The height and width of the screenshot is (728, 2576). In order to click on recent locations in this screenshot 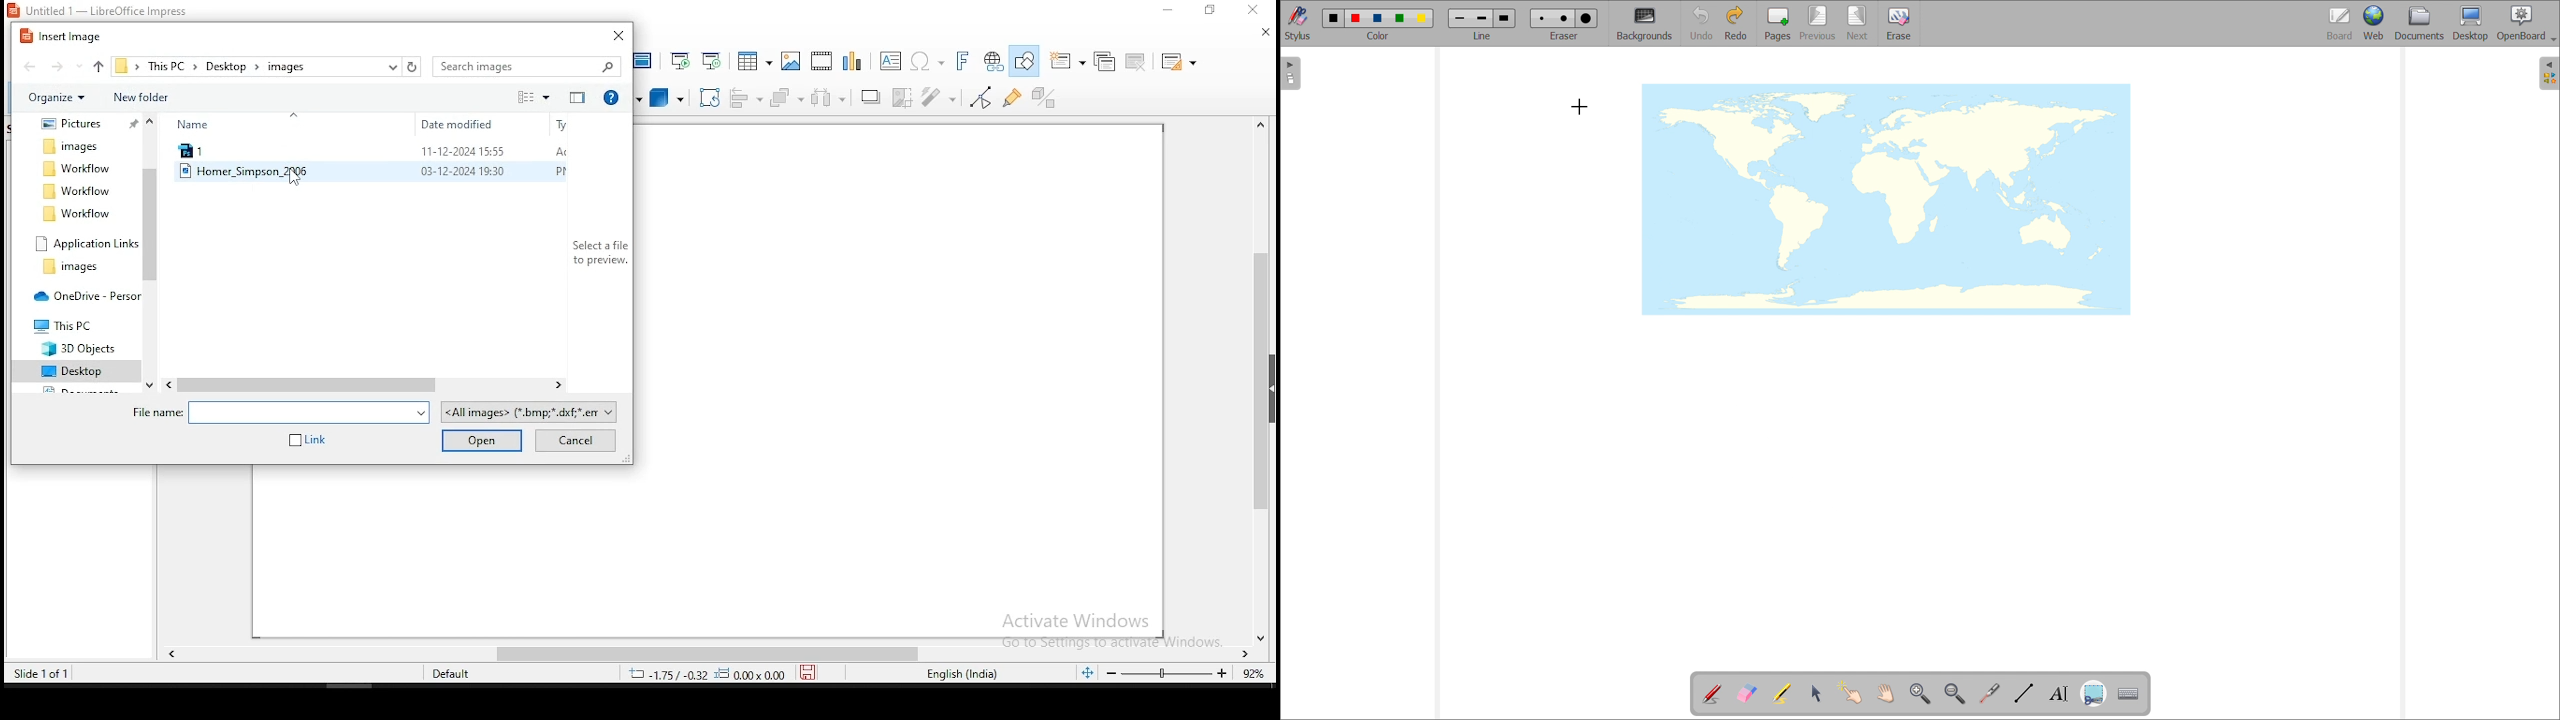, I will do `click(394, 66)`.